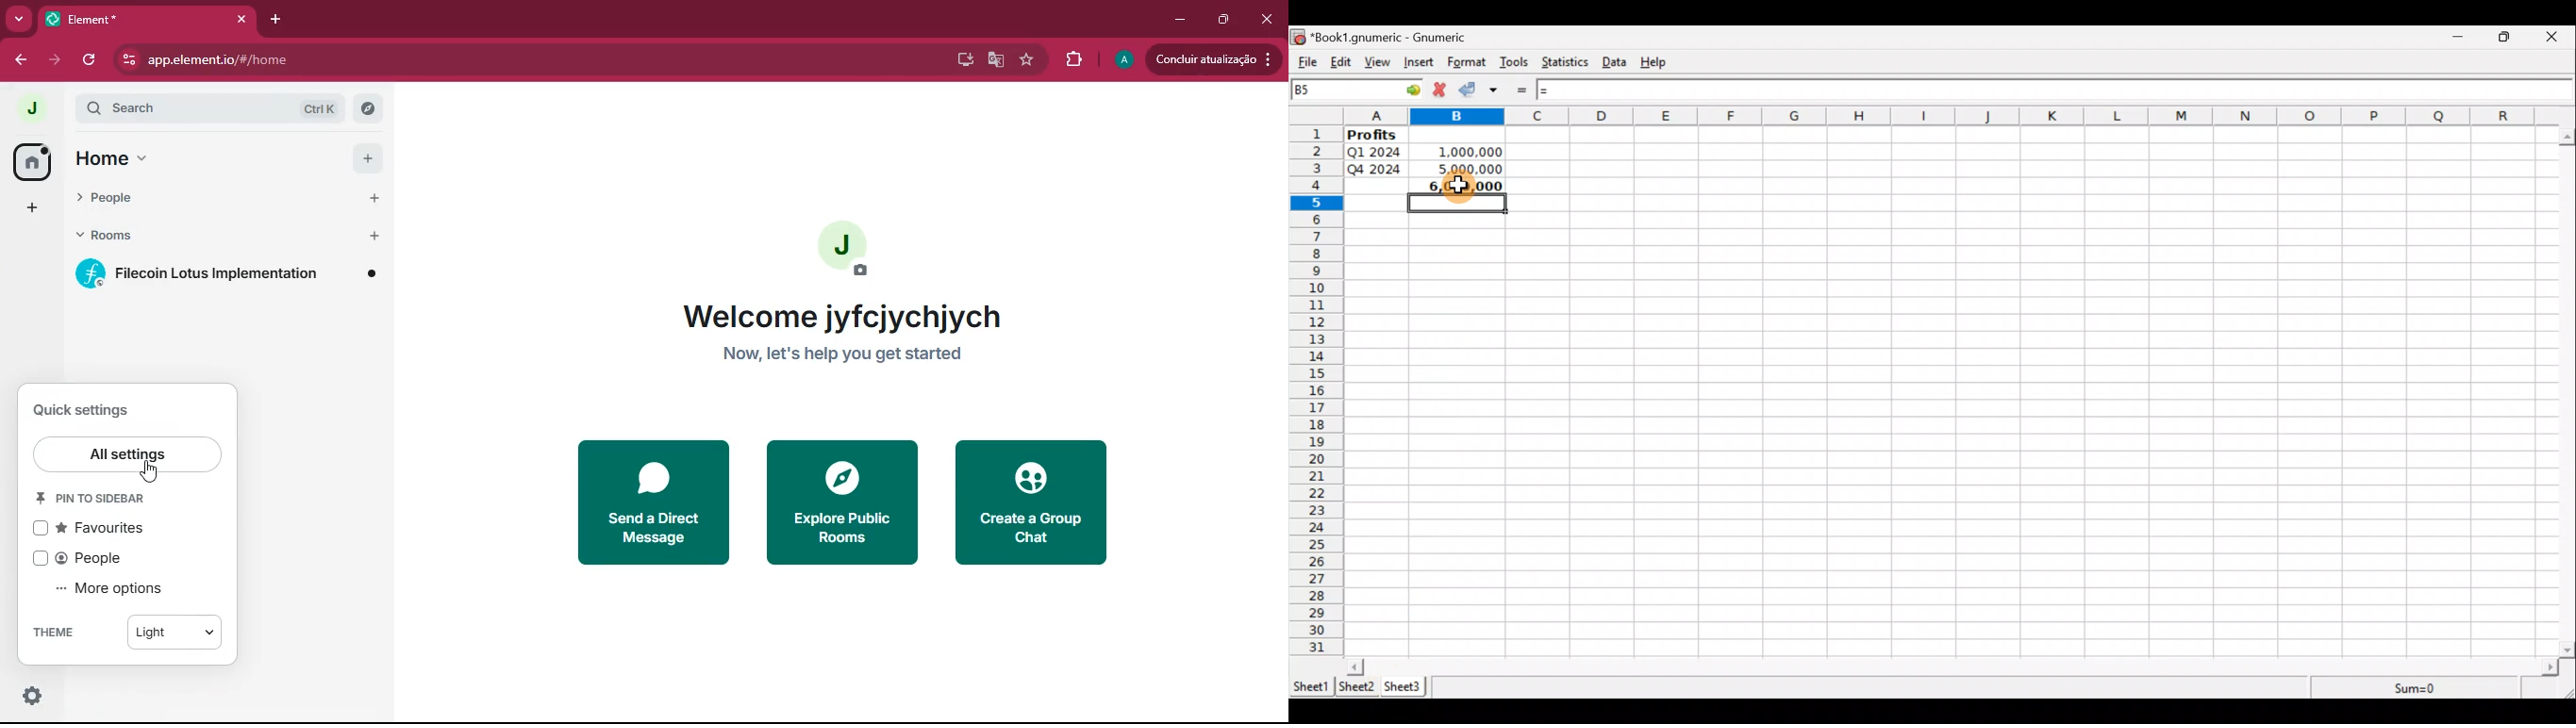  What do you see at coordinates (377, 198) in the screenshot?
I see `add button` at bounding box center [377, 198].